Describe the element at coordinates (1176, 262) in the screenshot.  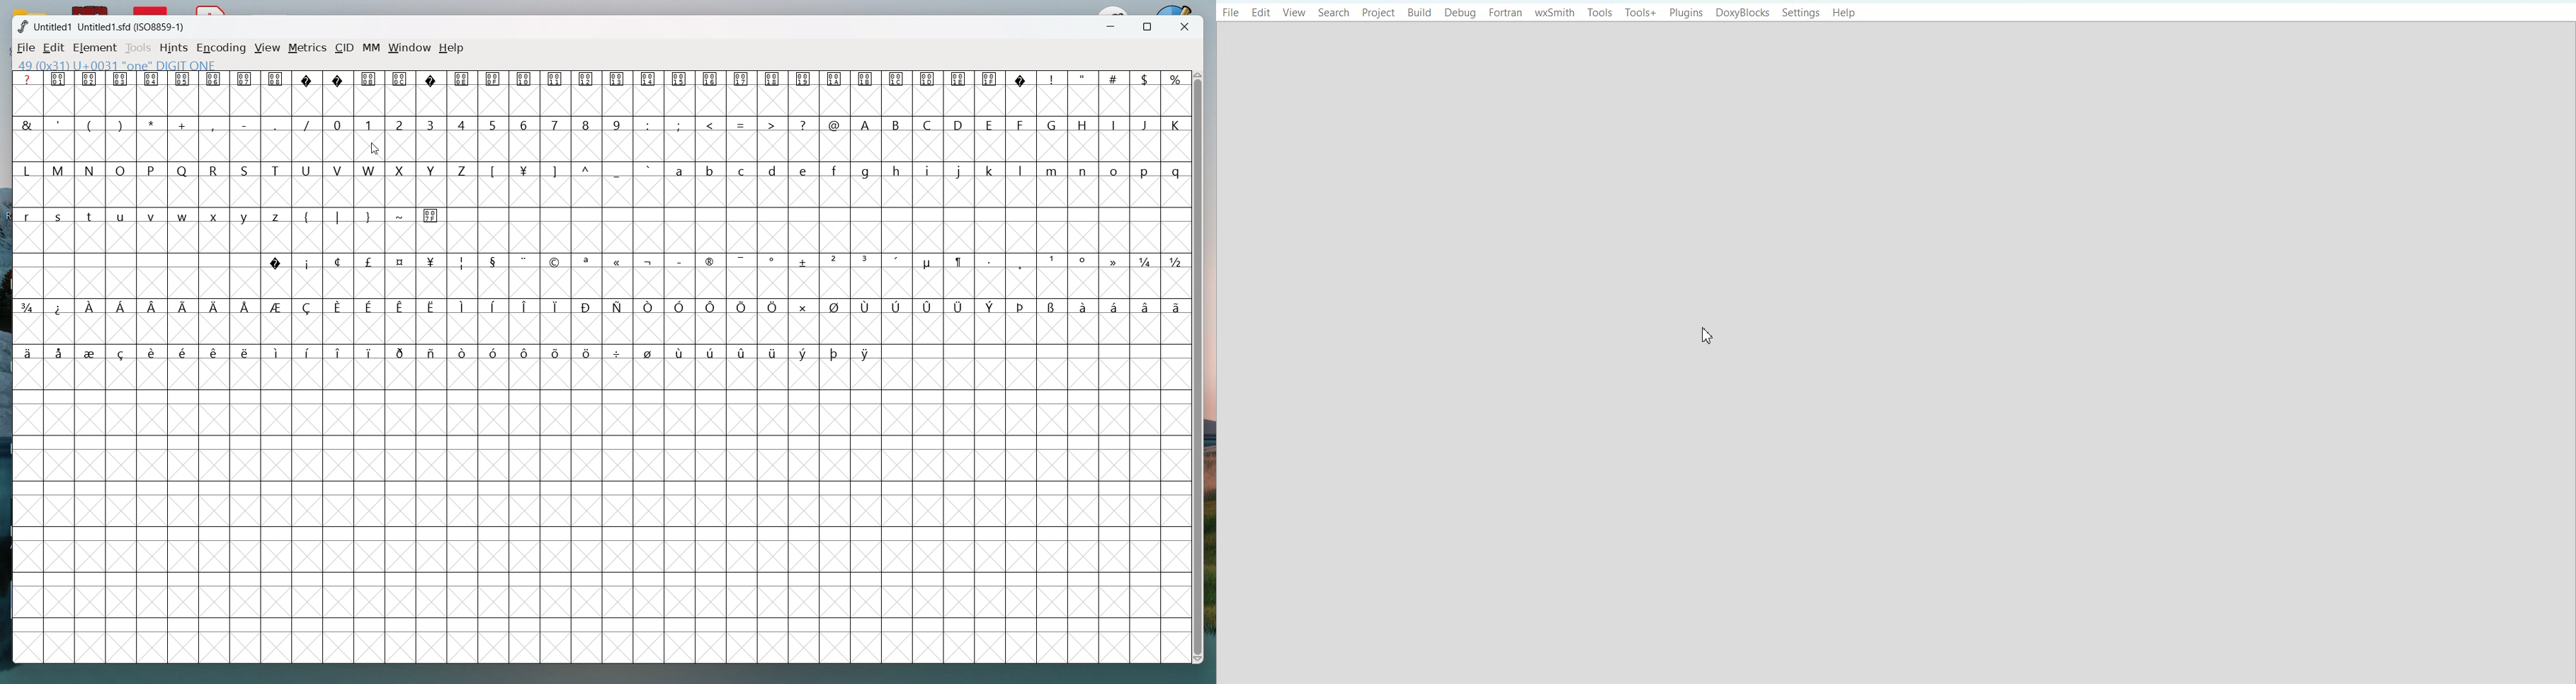
I see `symbol` at that location.